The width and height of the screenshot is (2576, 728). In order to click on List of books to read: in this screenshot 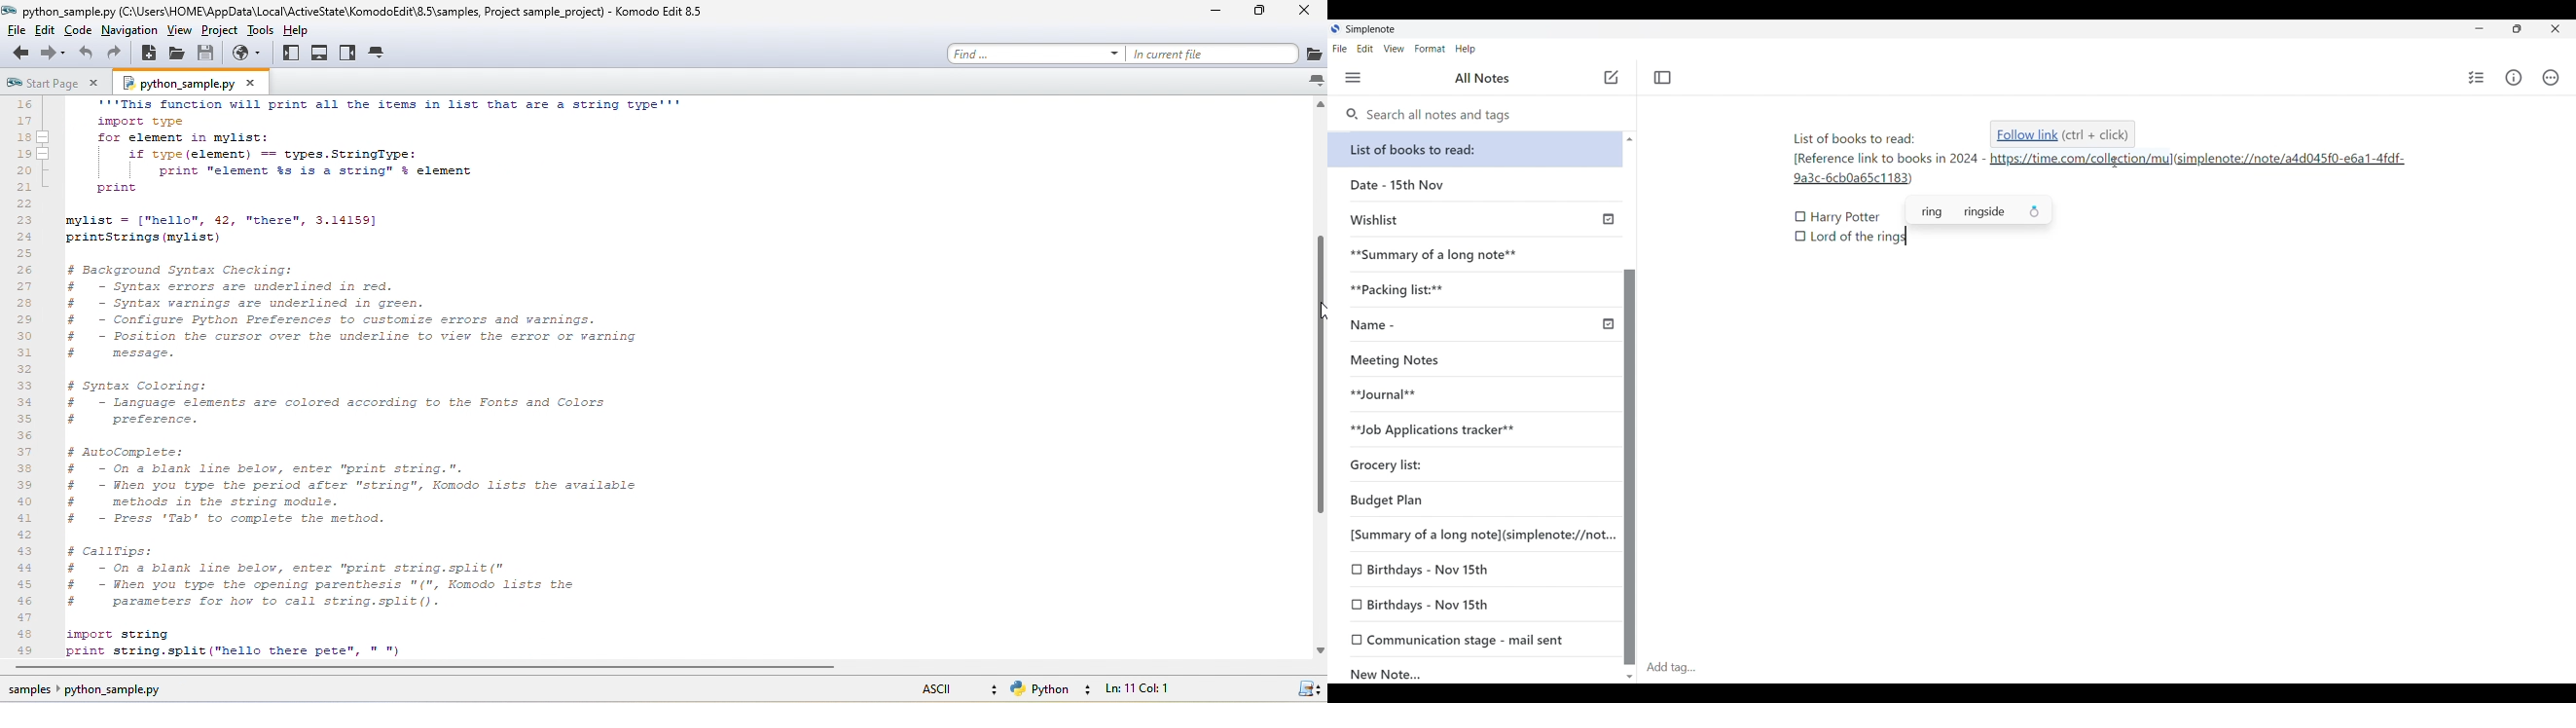, I will do `click(1854, 137)`.